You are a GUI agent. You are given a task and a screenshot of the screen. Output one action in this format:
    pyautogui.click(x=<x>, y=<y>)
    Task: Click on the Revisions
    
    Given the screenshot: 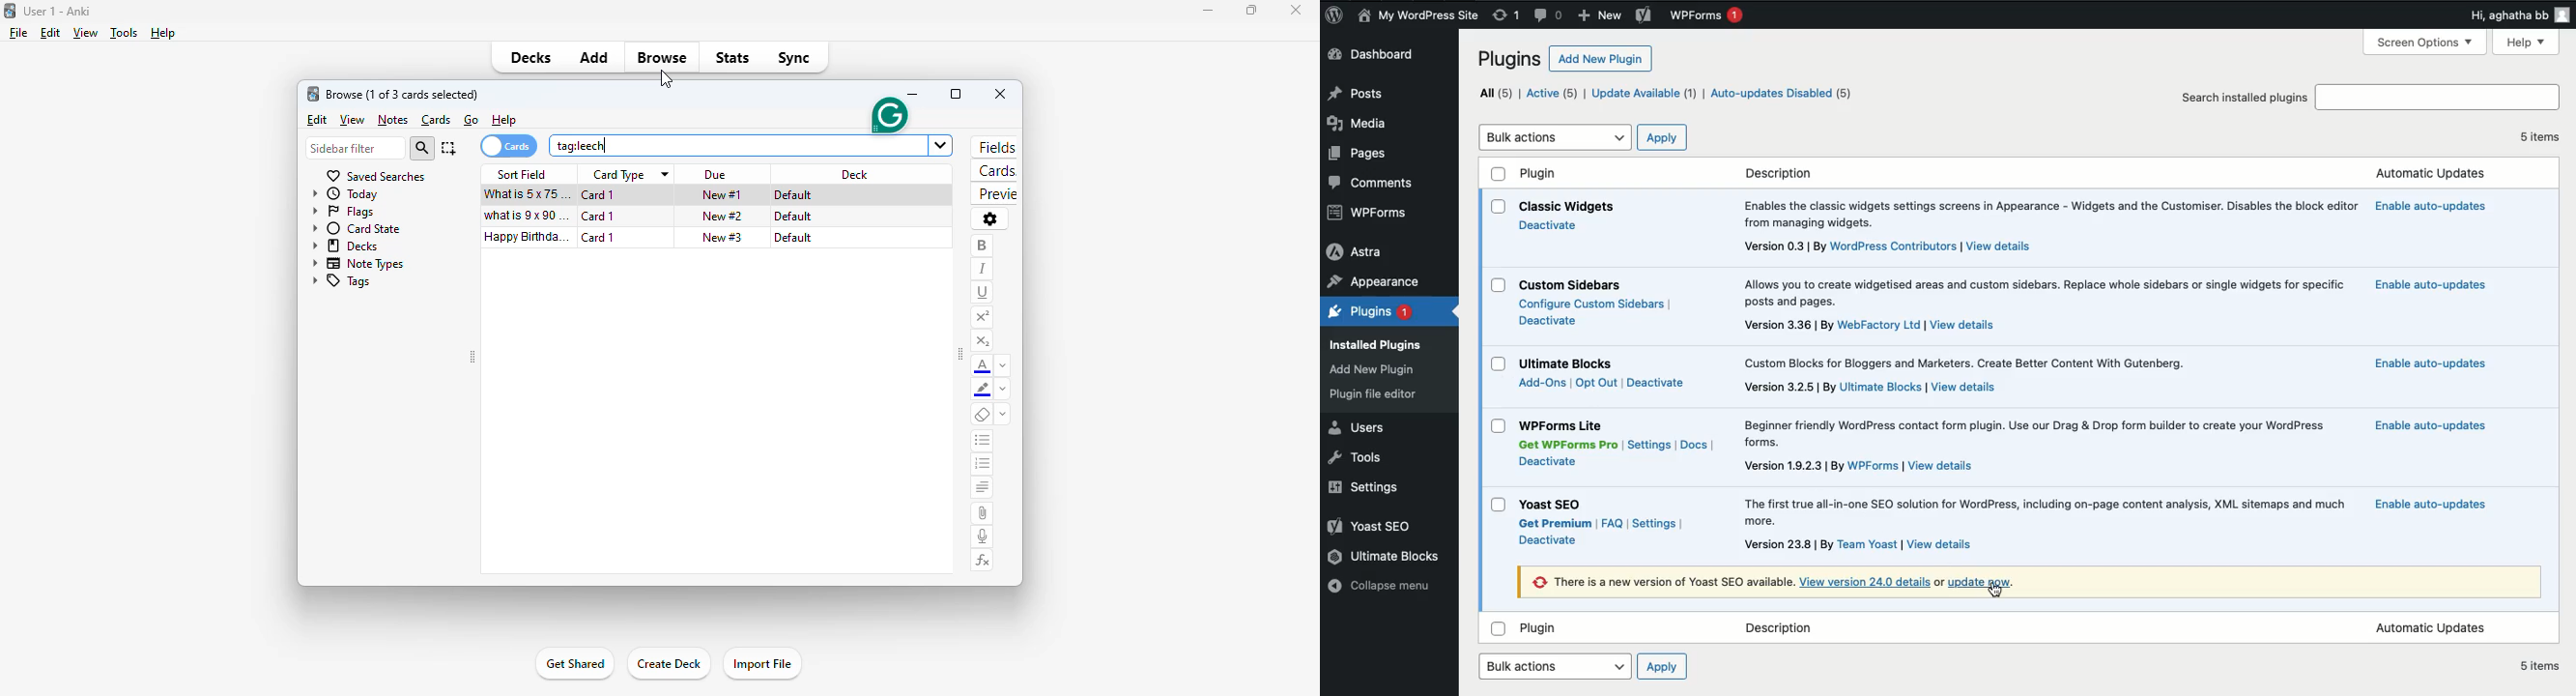 What is the action you would take?
    pyautogui.click(x=1504, y=16)
    